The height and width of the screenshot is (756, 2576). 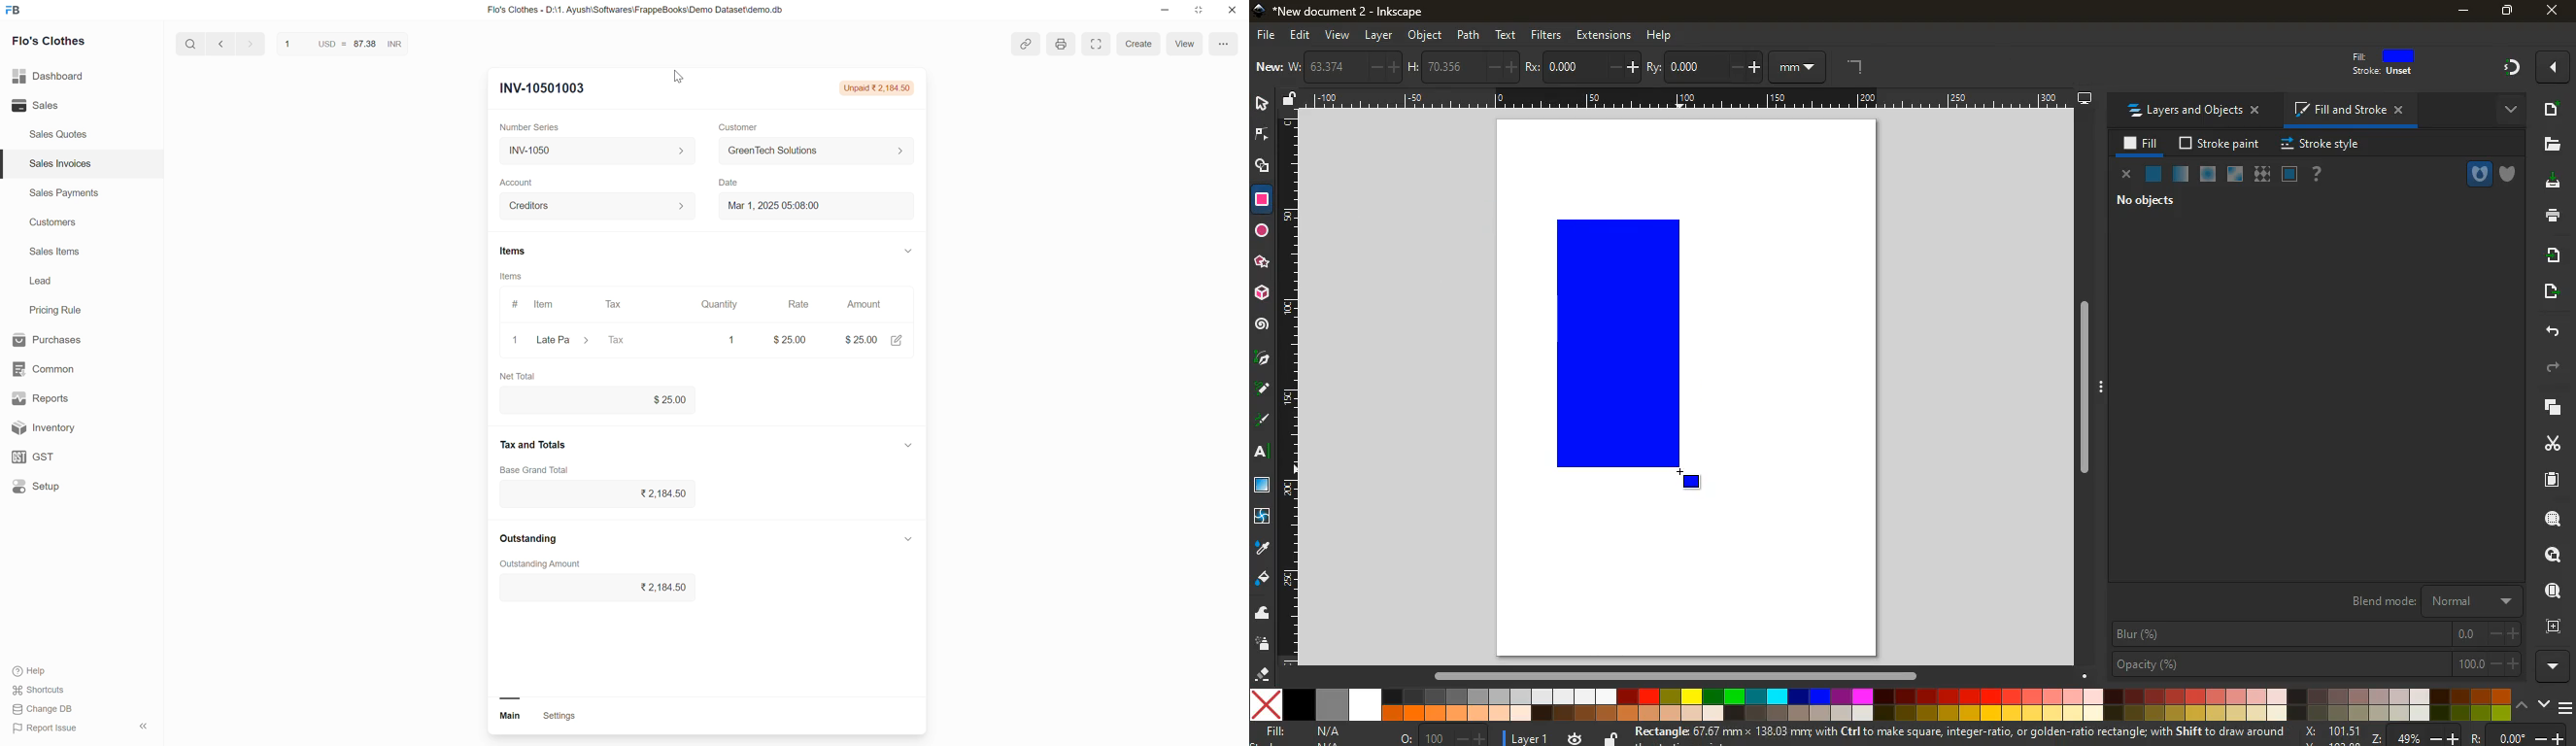 I want to click on #, so click(x=512, y=306).